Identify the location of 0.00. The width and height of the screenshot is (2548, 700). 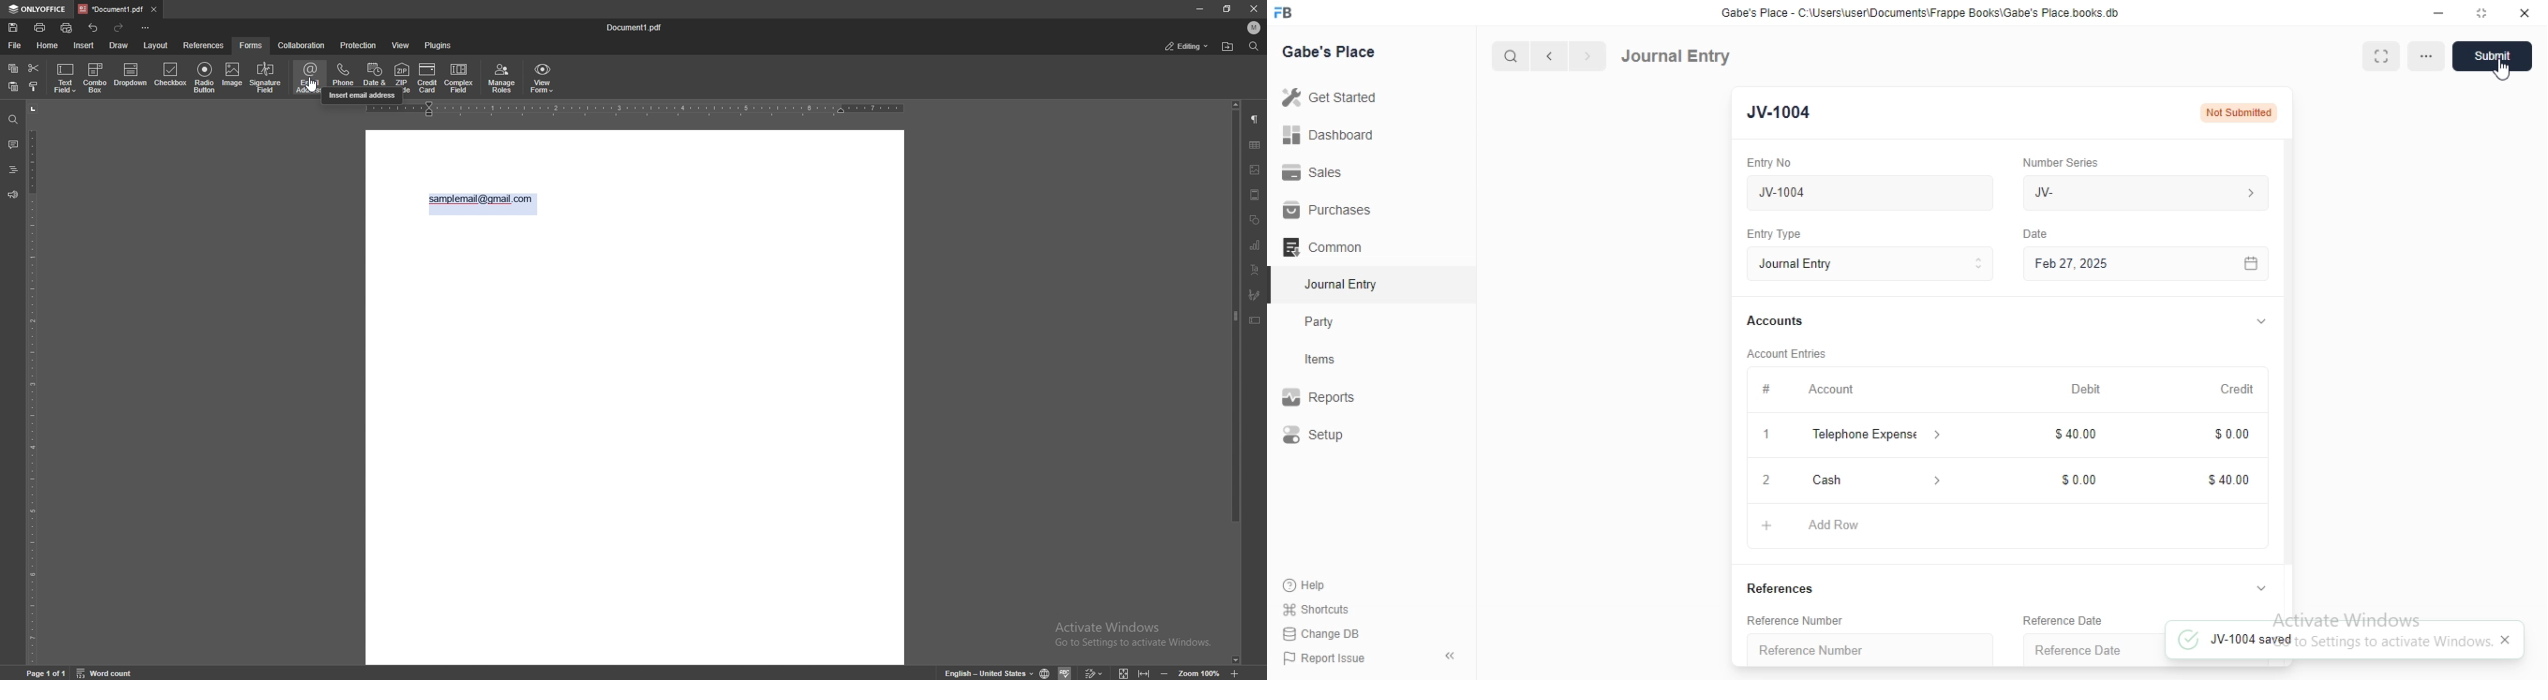
(2074, 480).